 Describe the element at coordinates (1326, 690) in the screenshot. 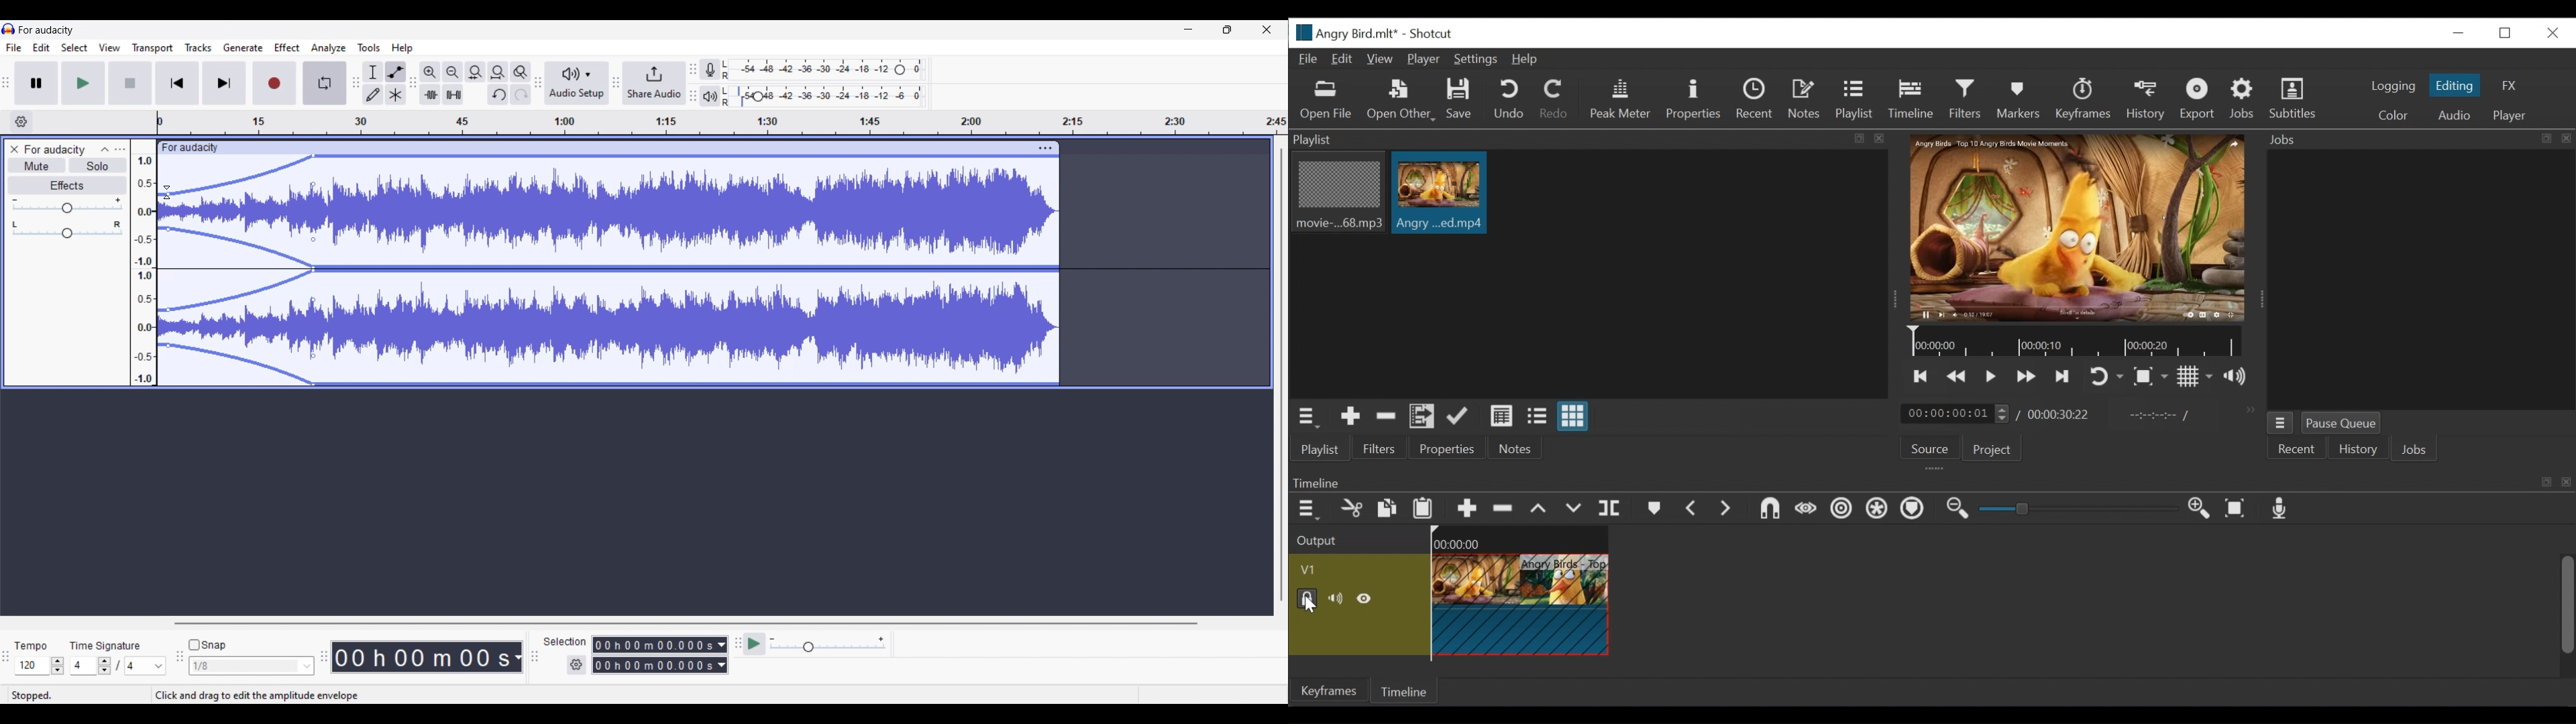

I see `Keyframe` at that location.